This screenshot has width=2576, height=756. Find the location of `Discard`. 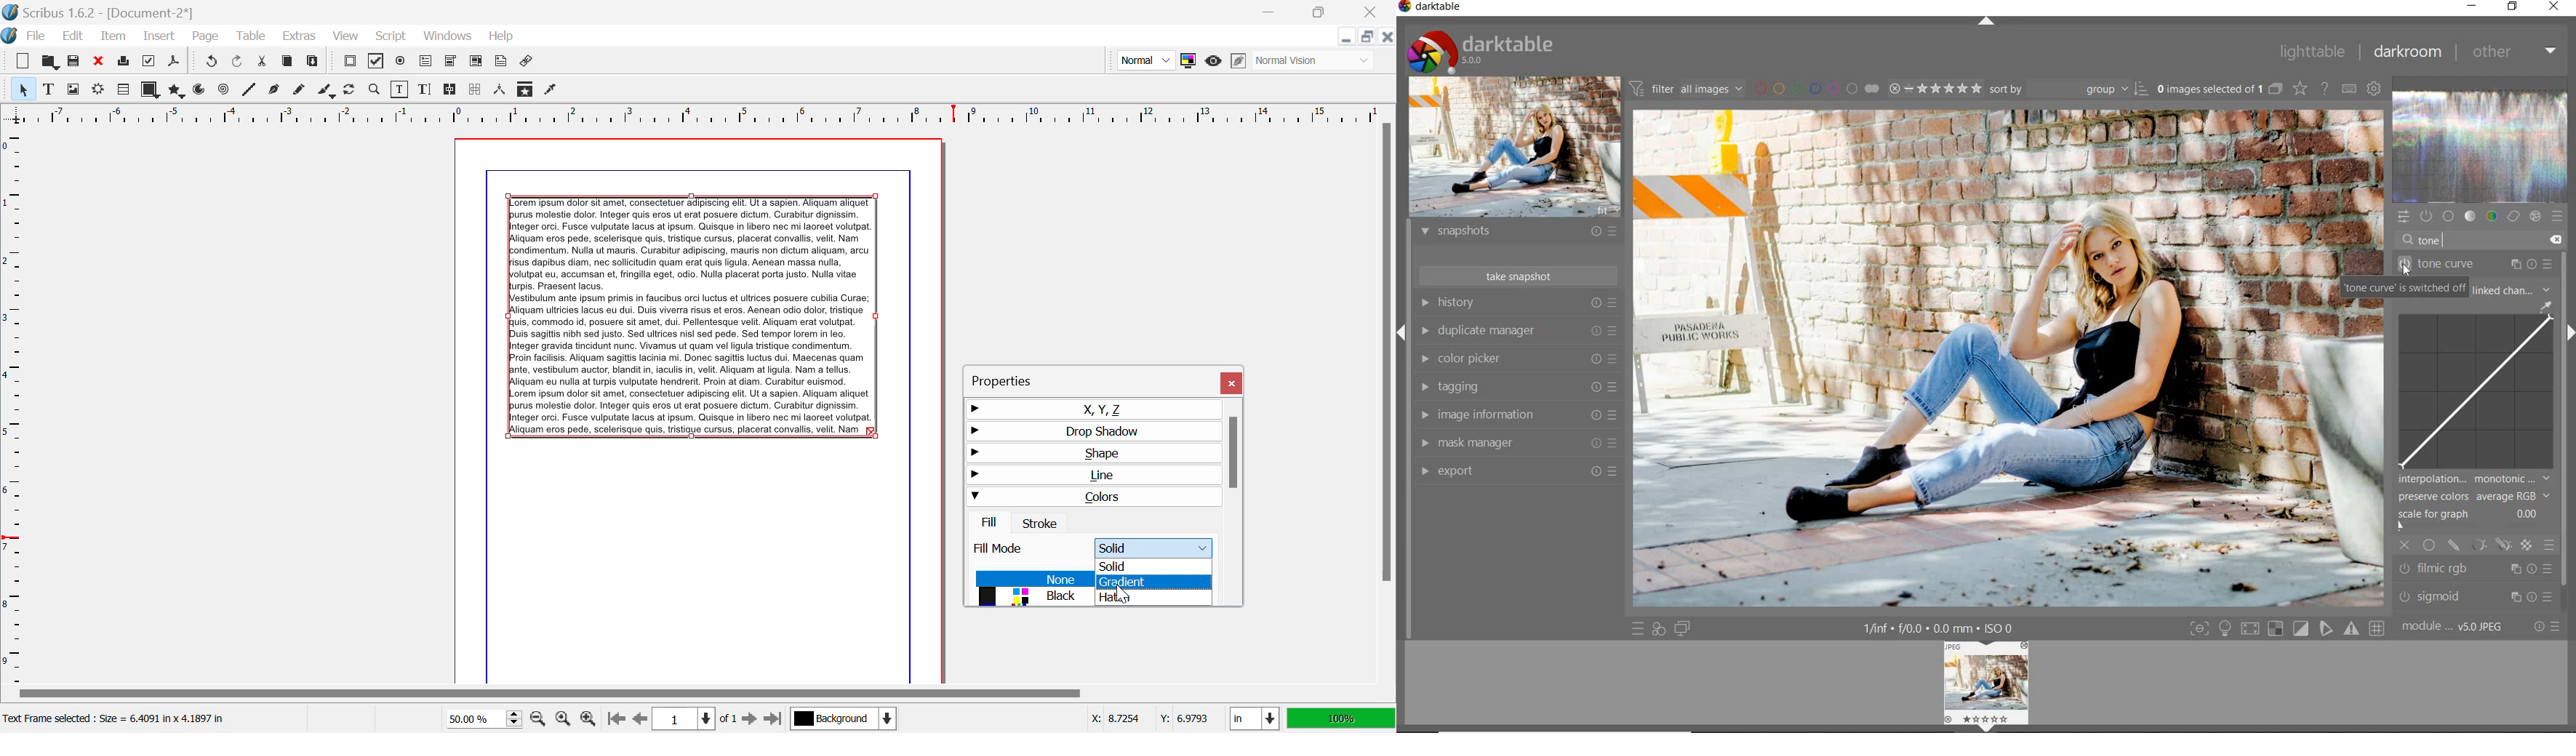

Discard is located at coordinates (99, 61).